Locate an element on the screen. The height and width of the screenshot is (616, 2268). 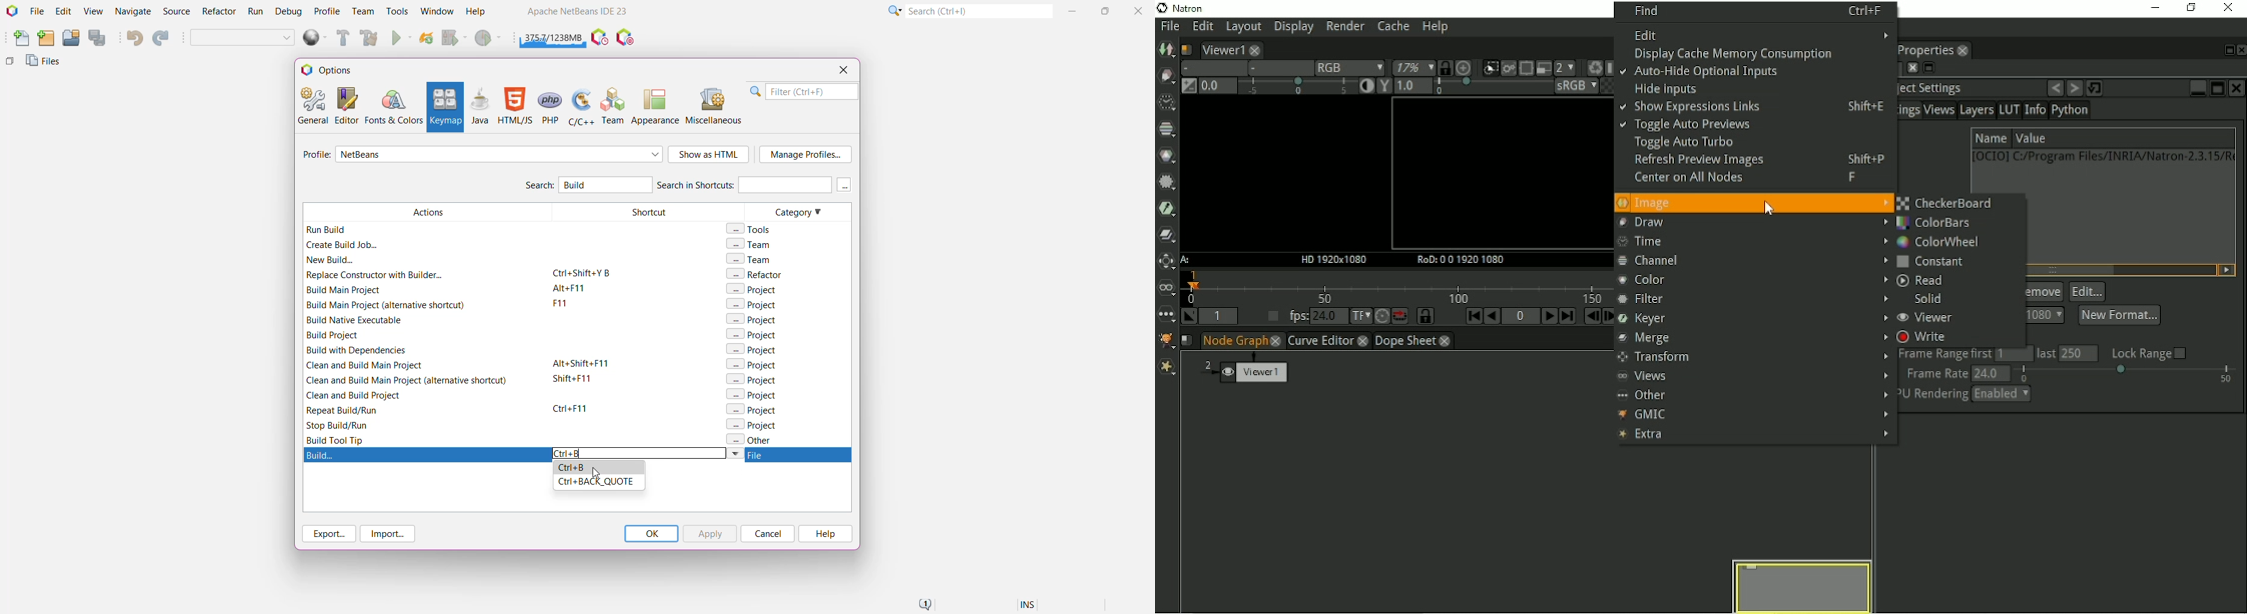
Current frame is located at coordinates (1521, 318).